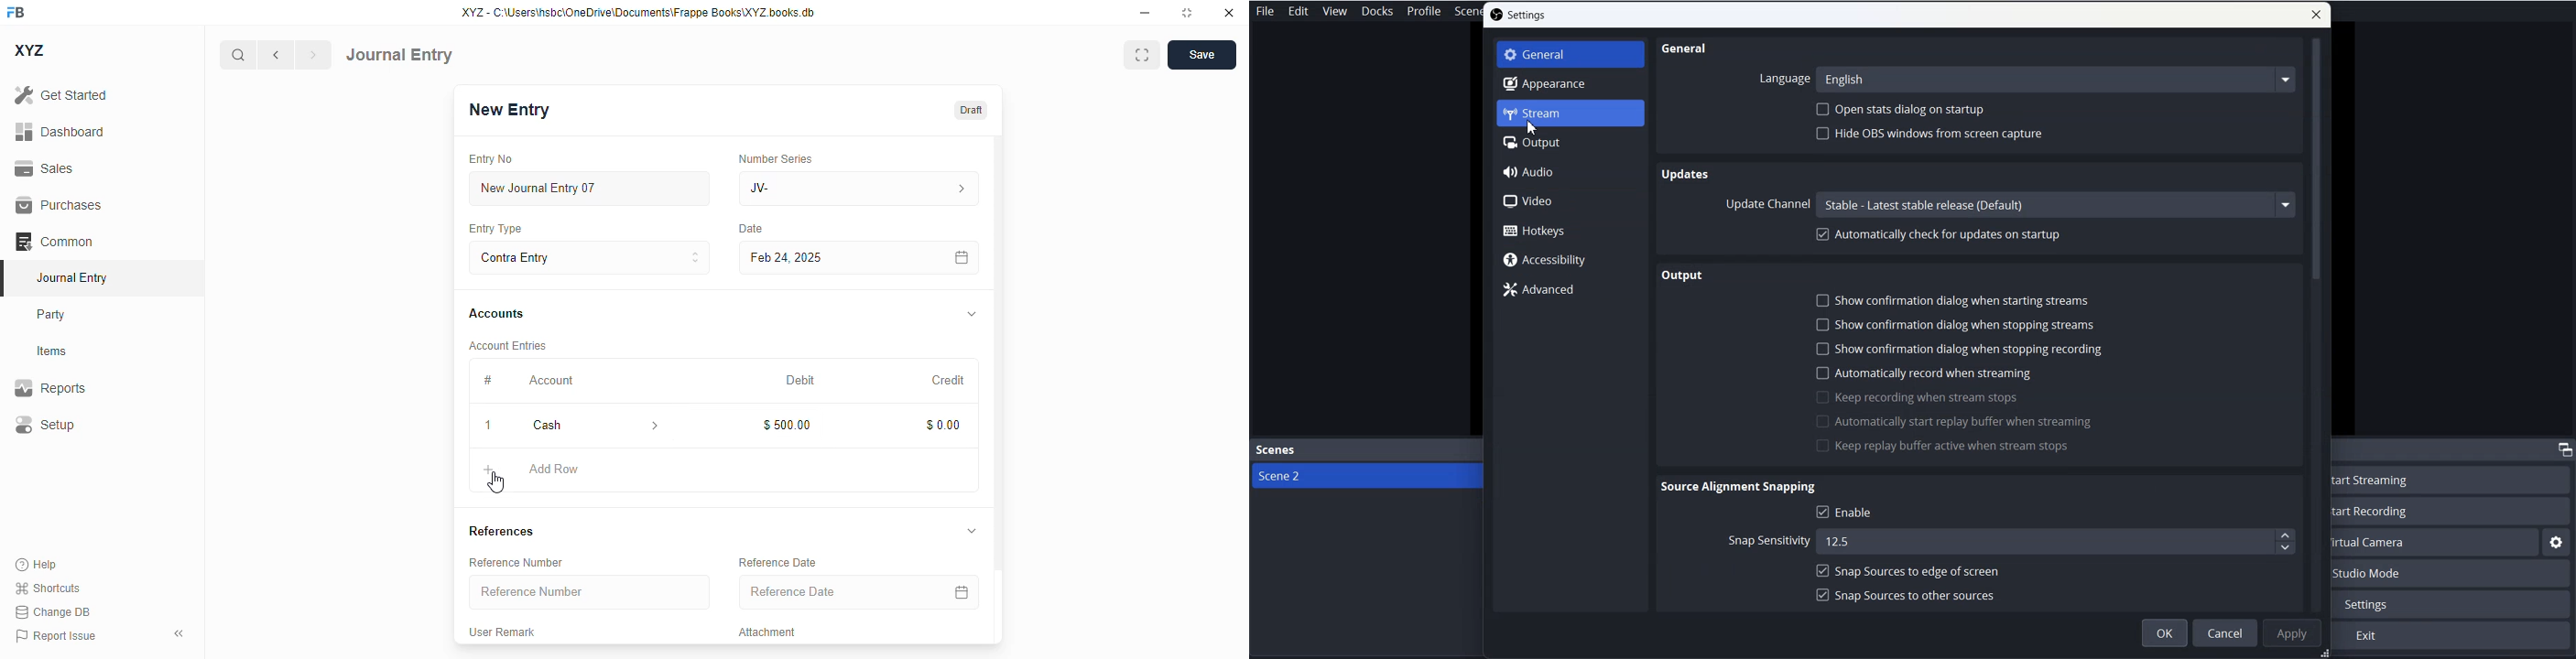 This screenshot has height=672, width=2576. What do you see at coordinates (502, 531) in the screenshot?
I see `references` at bounding box center [502, 531].